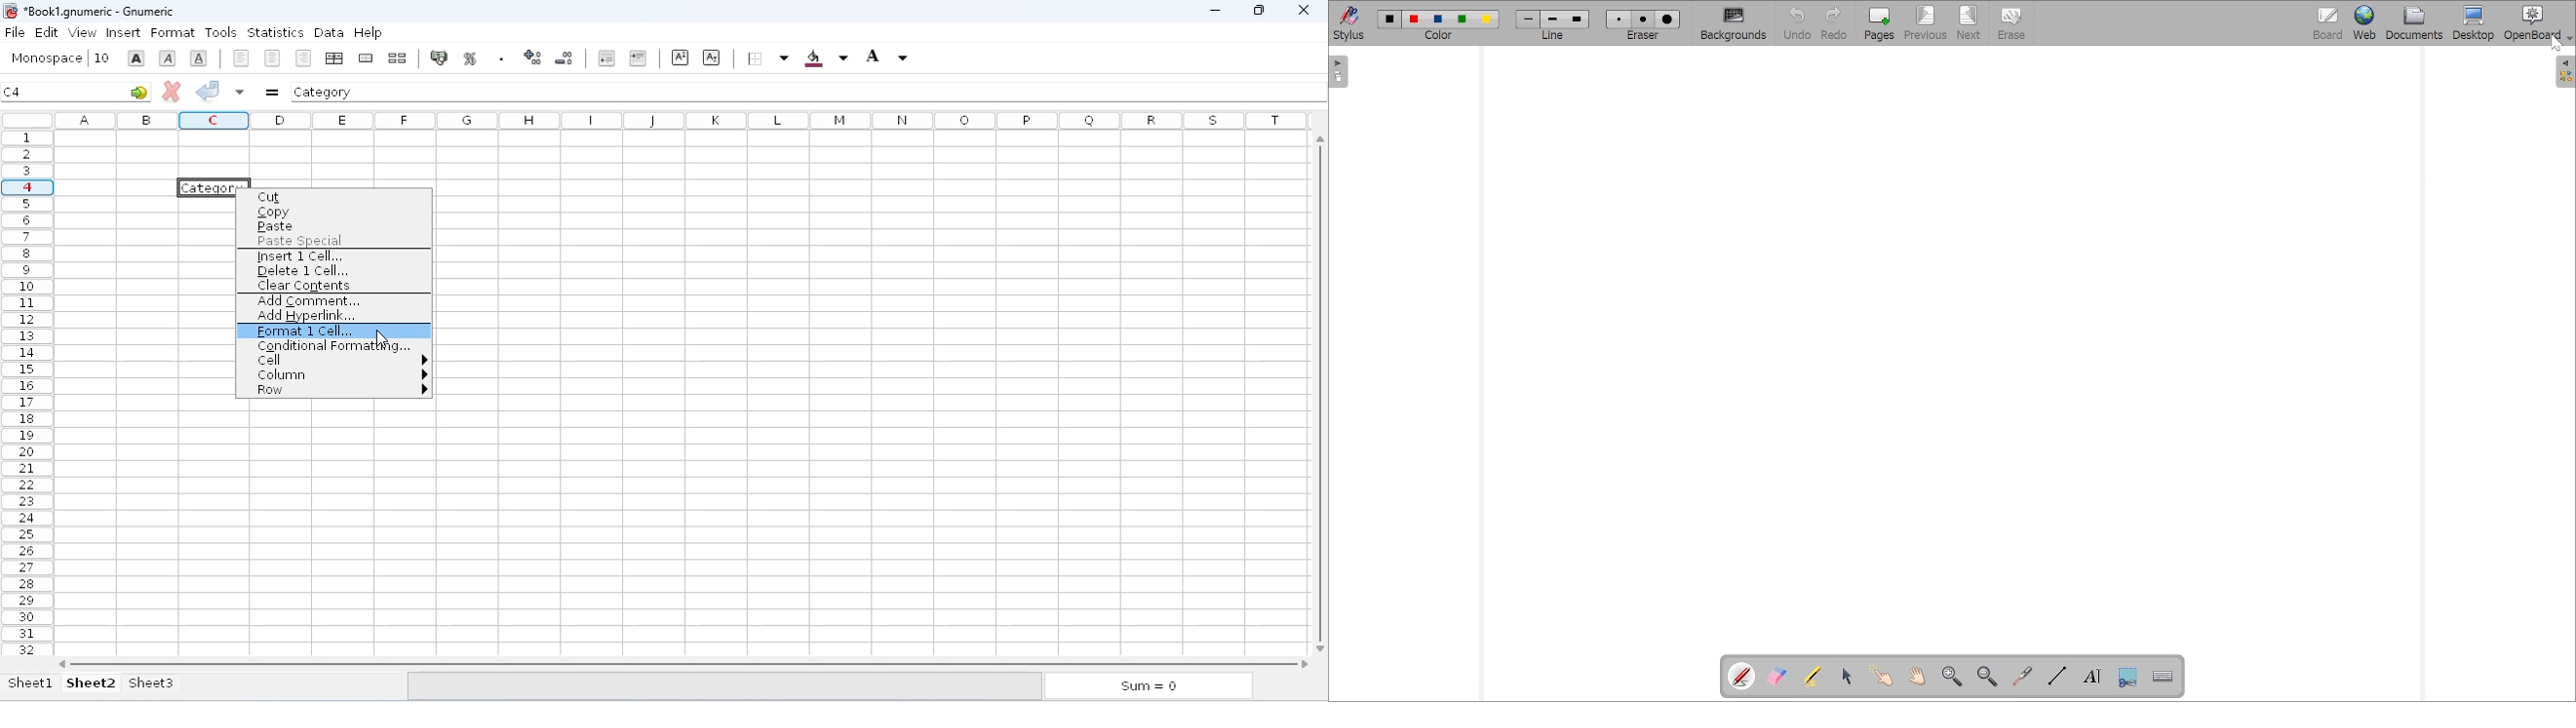  I want to click on Sum = 0, so click(1144, 687).